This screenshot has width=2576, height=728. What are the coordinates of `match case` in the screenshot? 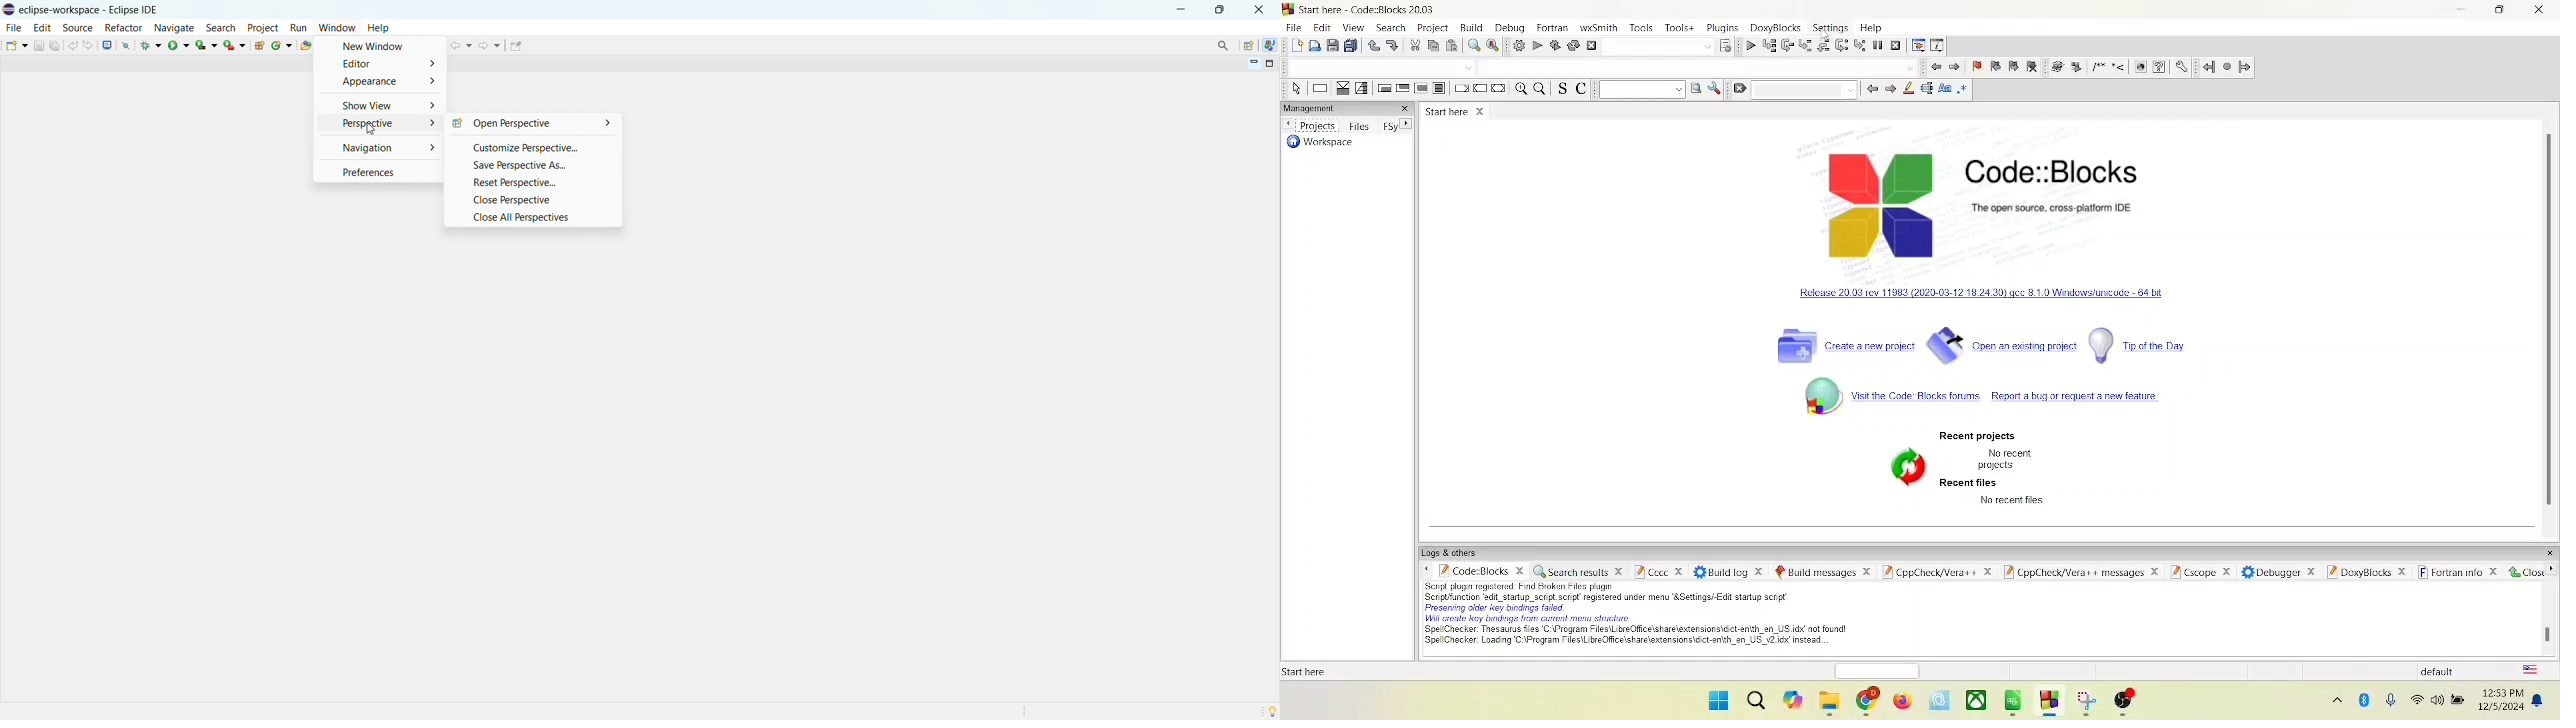 It's located at (1947, 89).